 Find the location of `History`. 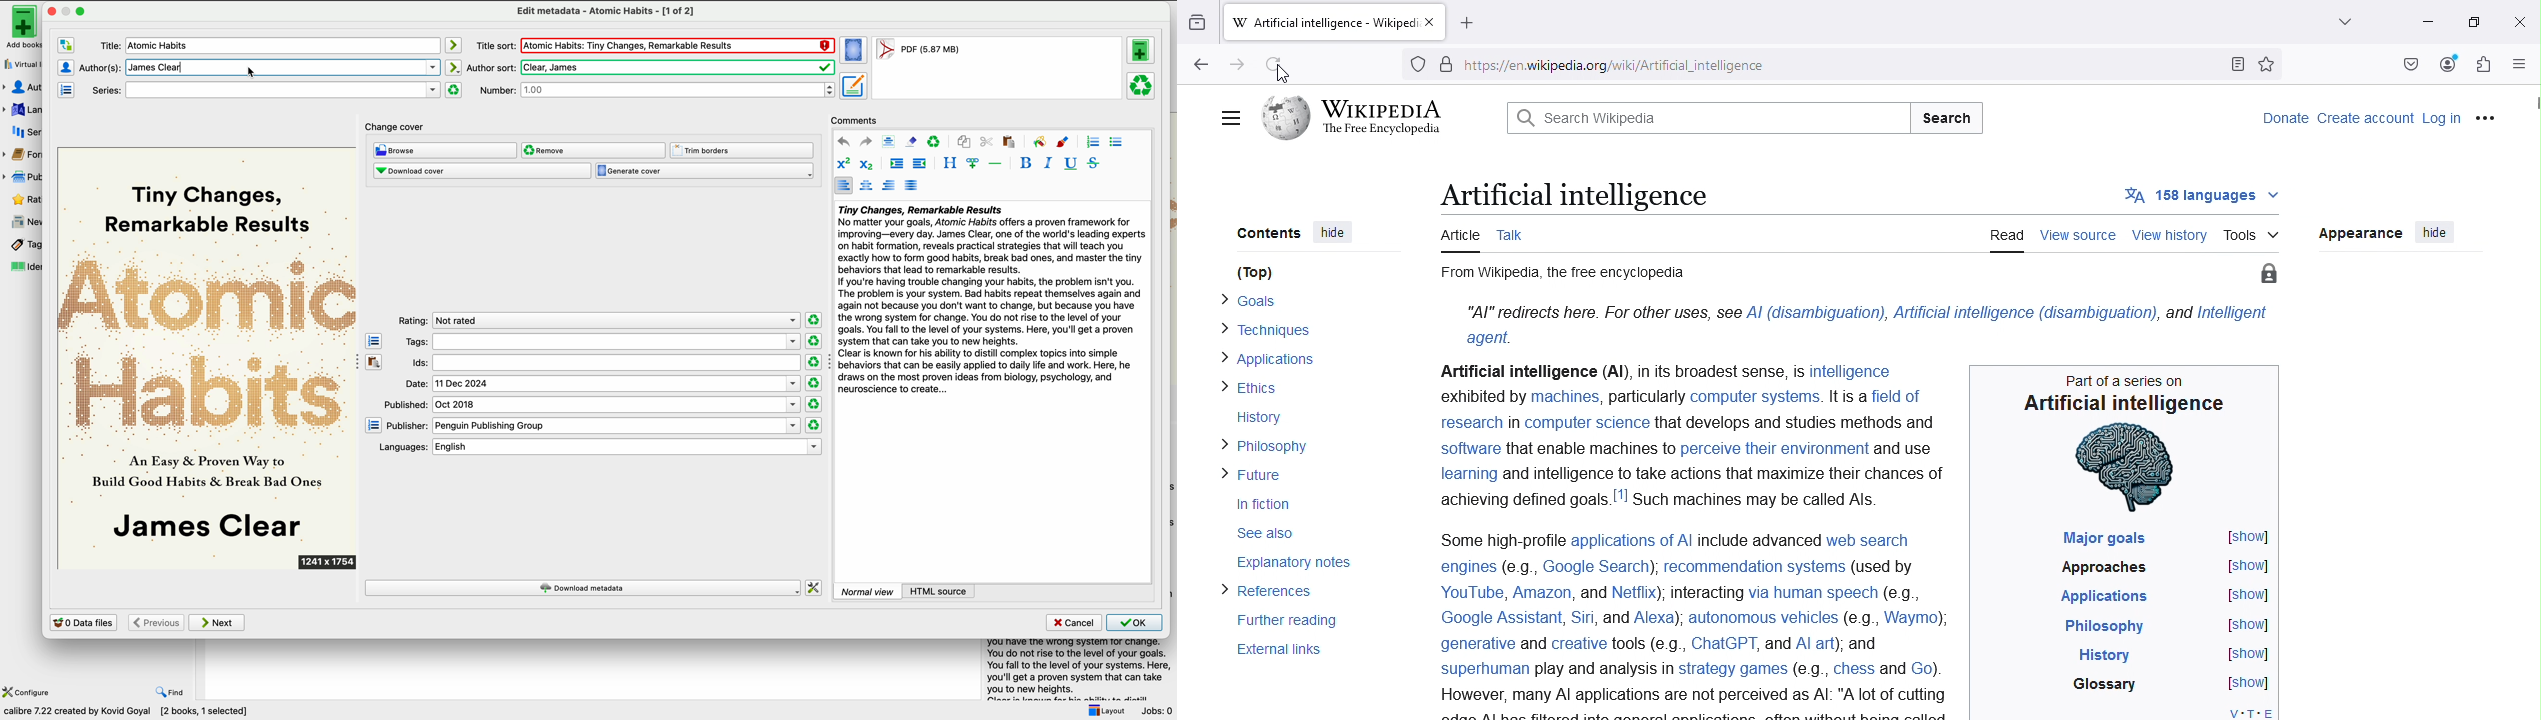

History is located at coordinates (1250, 421).